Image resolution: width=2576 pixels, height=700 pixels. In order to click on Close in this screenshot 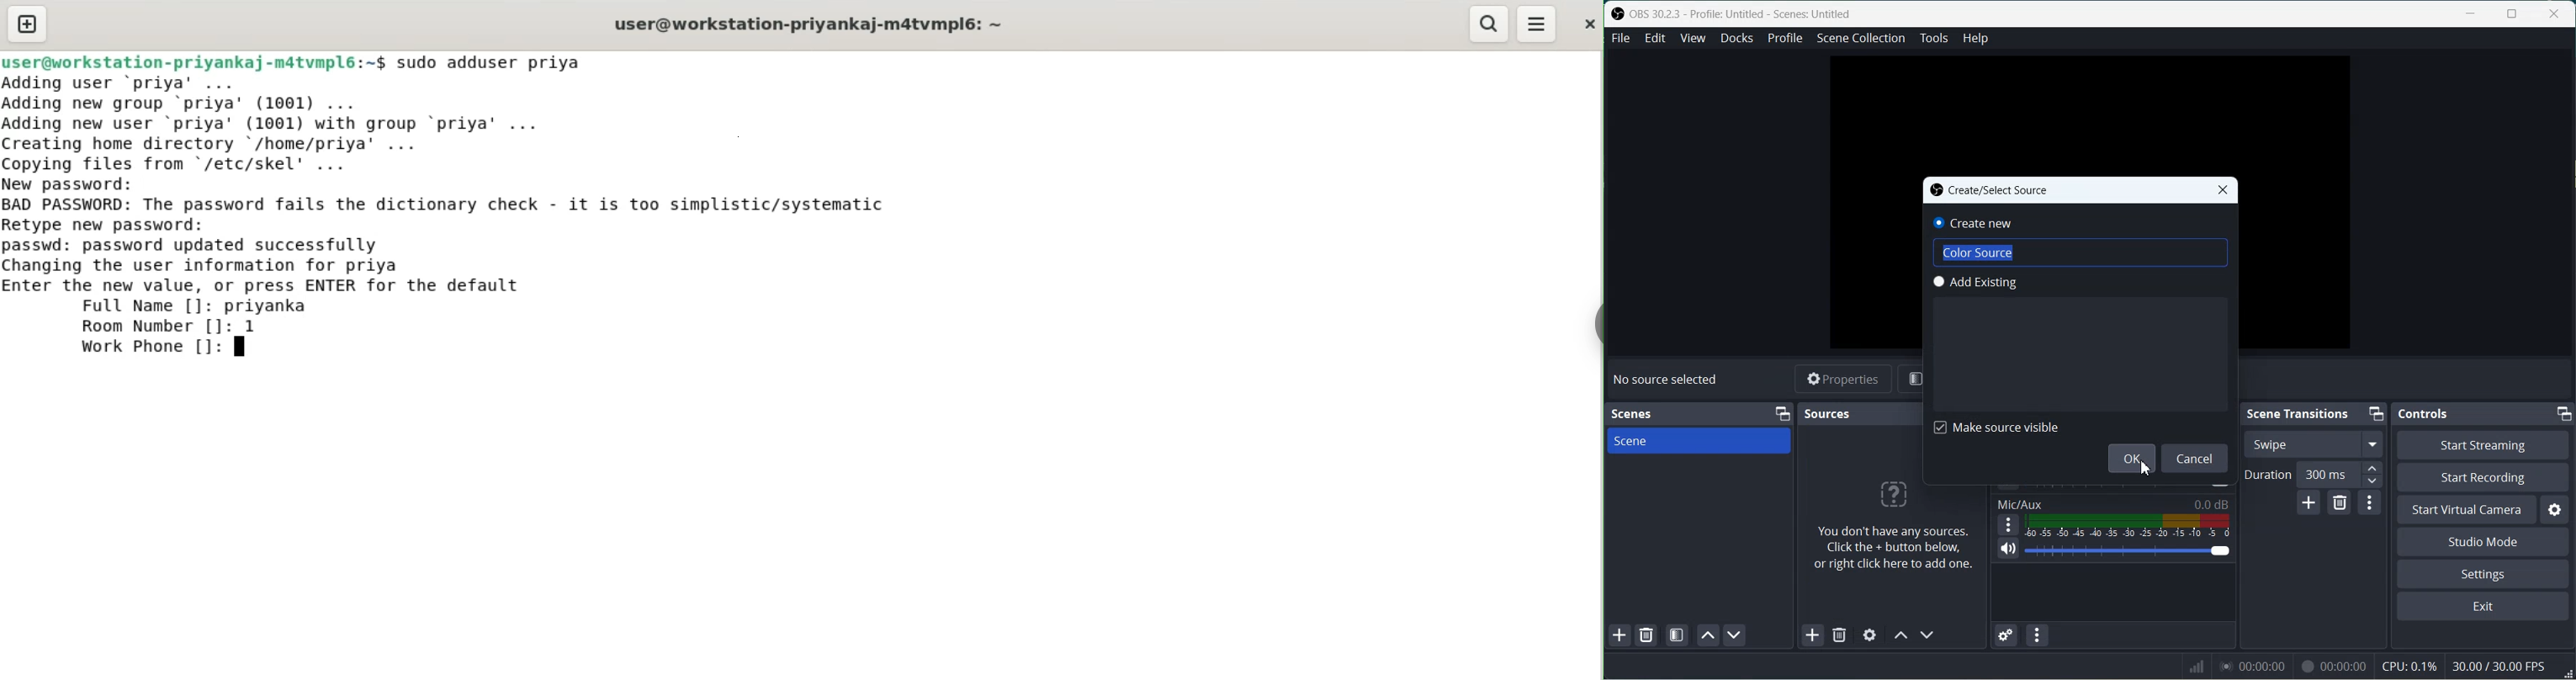, I will do `click(2224, 190)`.